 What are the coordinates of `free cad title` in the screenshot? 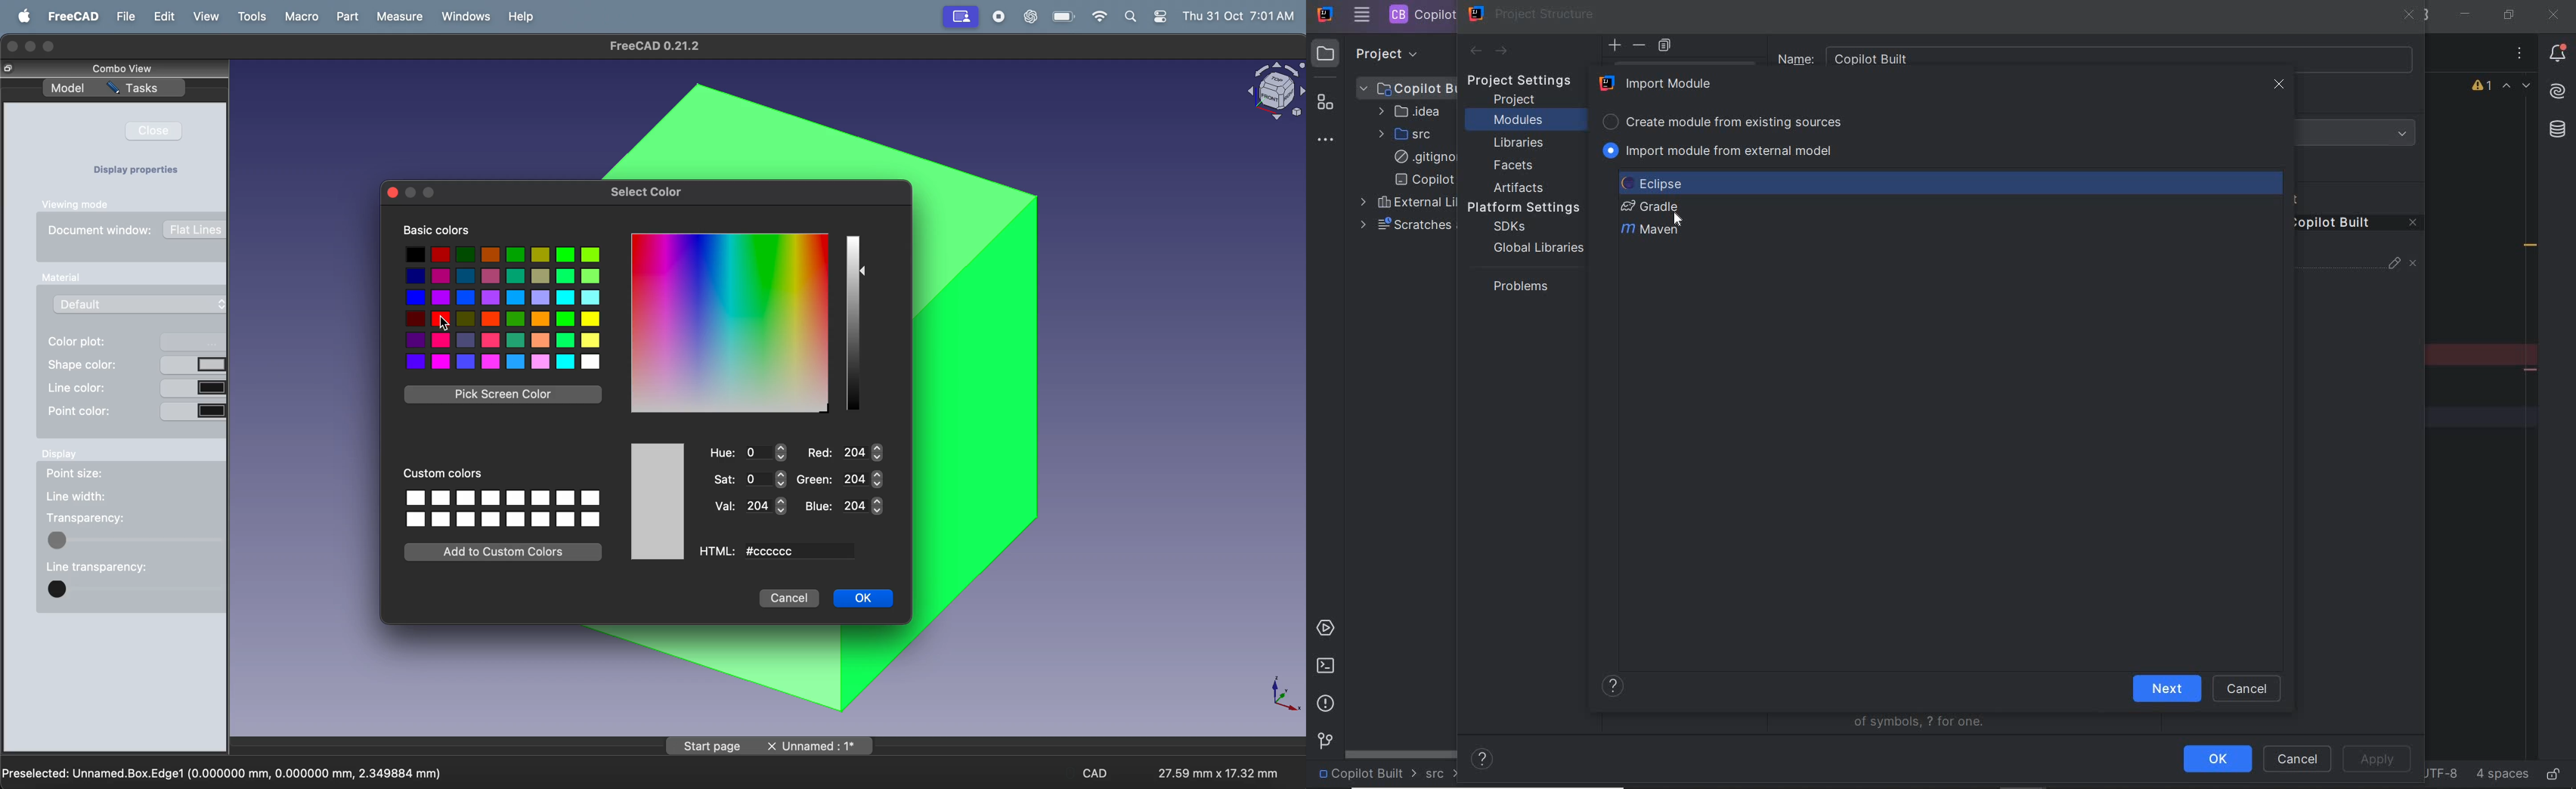 It's located at (659, 46).